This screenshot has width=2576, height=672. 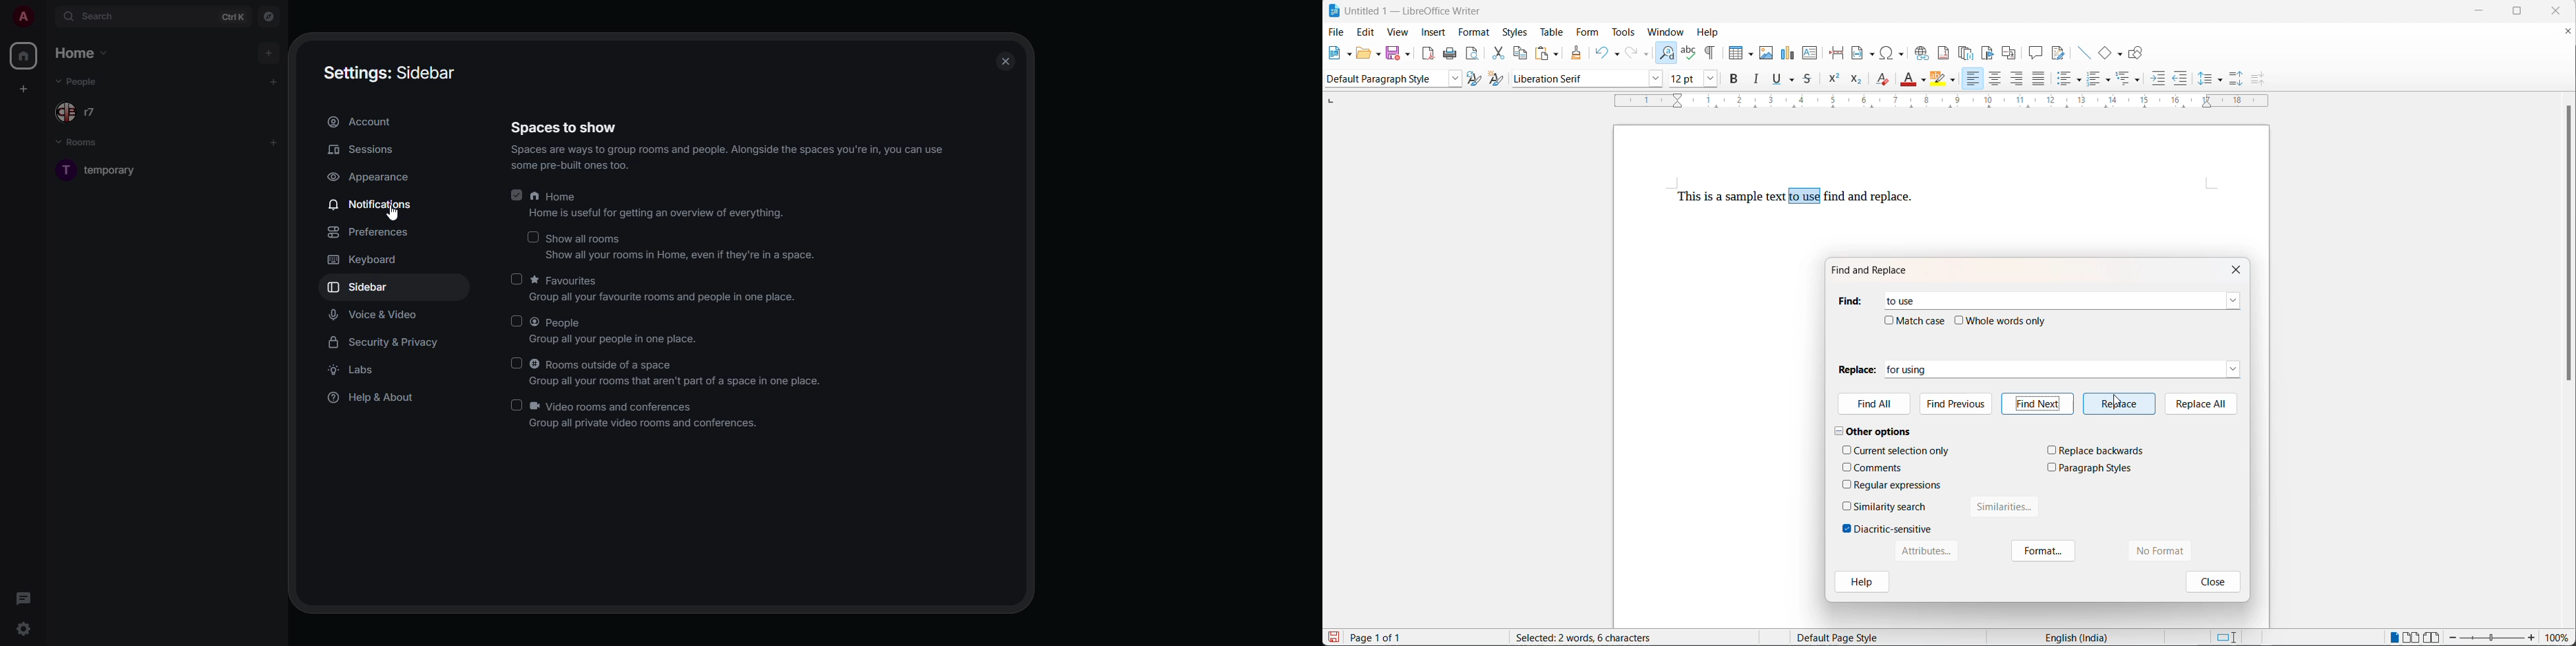 I want to click on tools, so click(x=1626, y=32).